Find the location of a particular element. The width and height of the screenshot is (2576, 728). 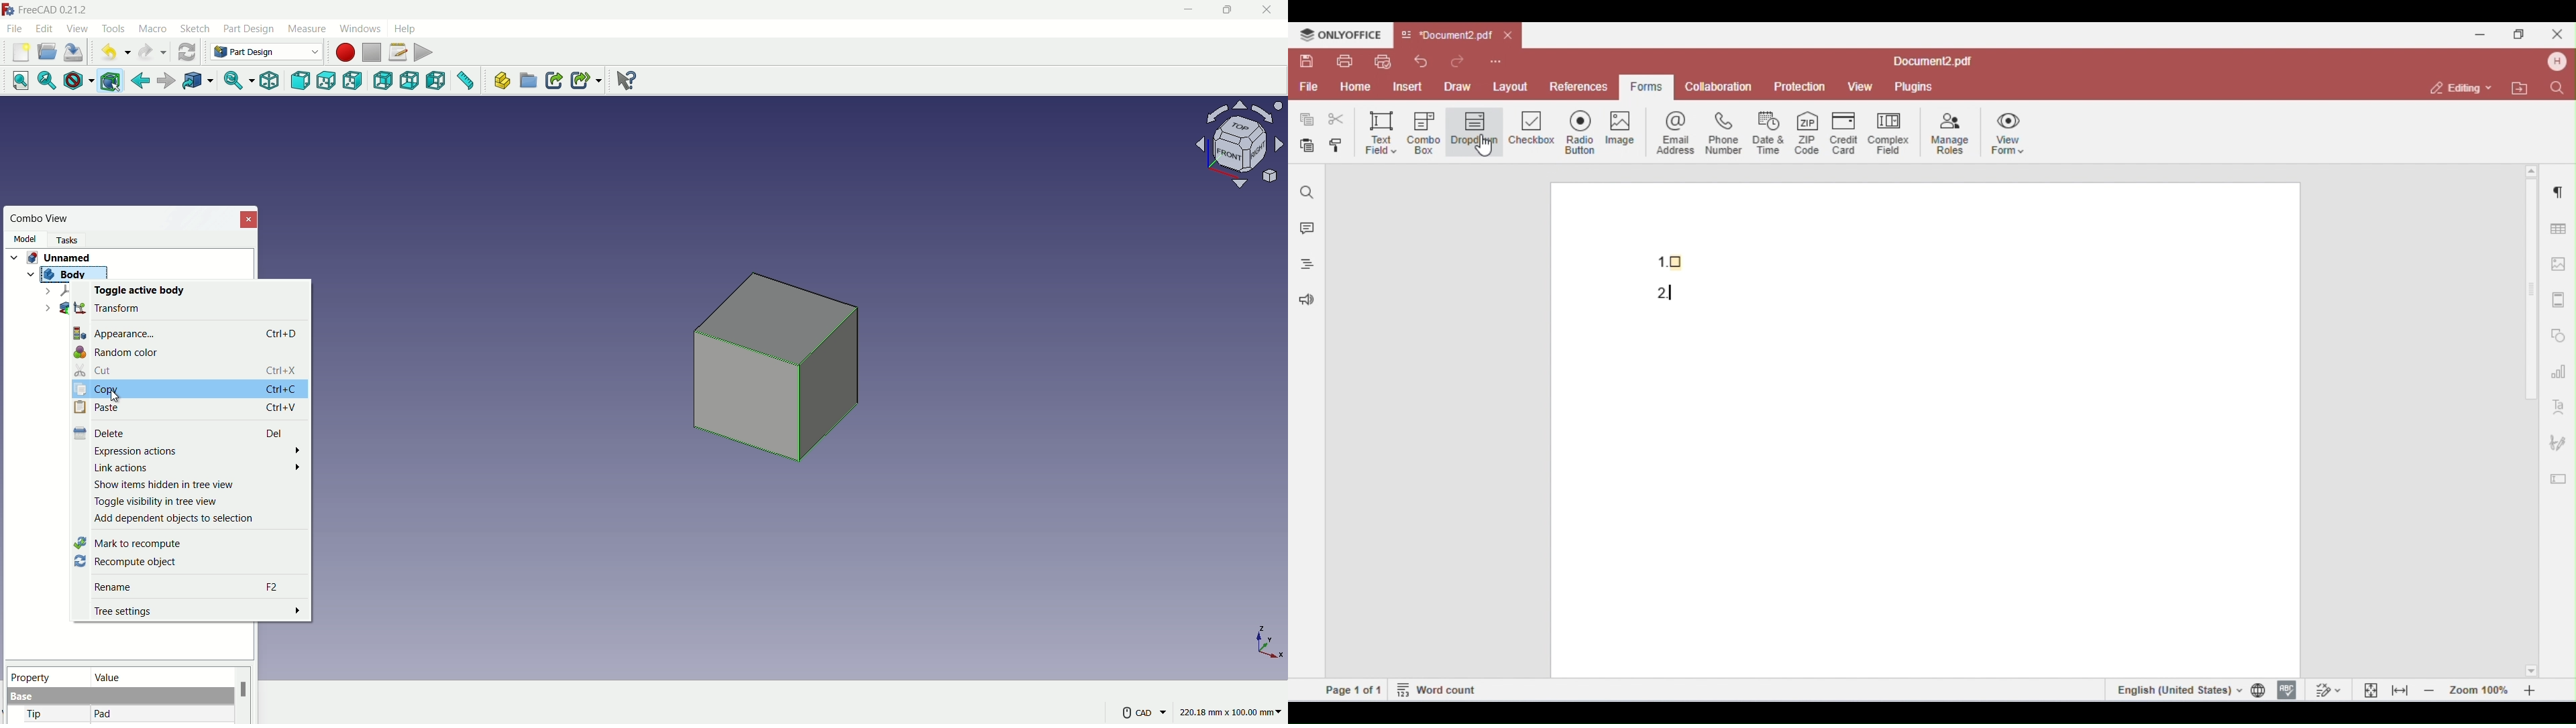

left view is located at coordinates (437, 82).